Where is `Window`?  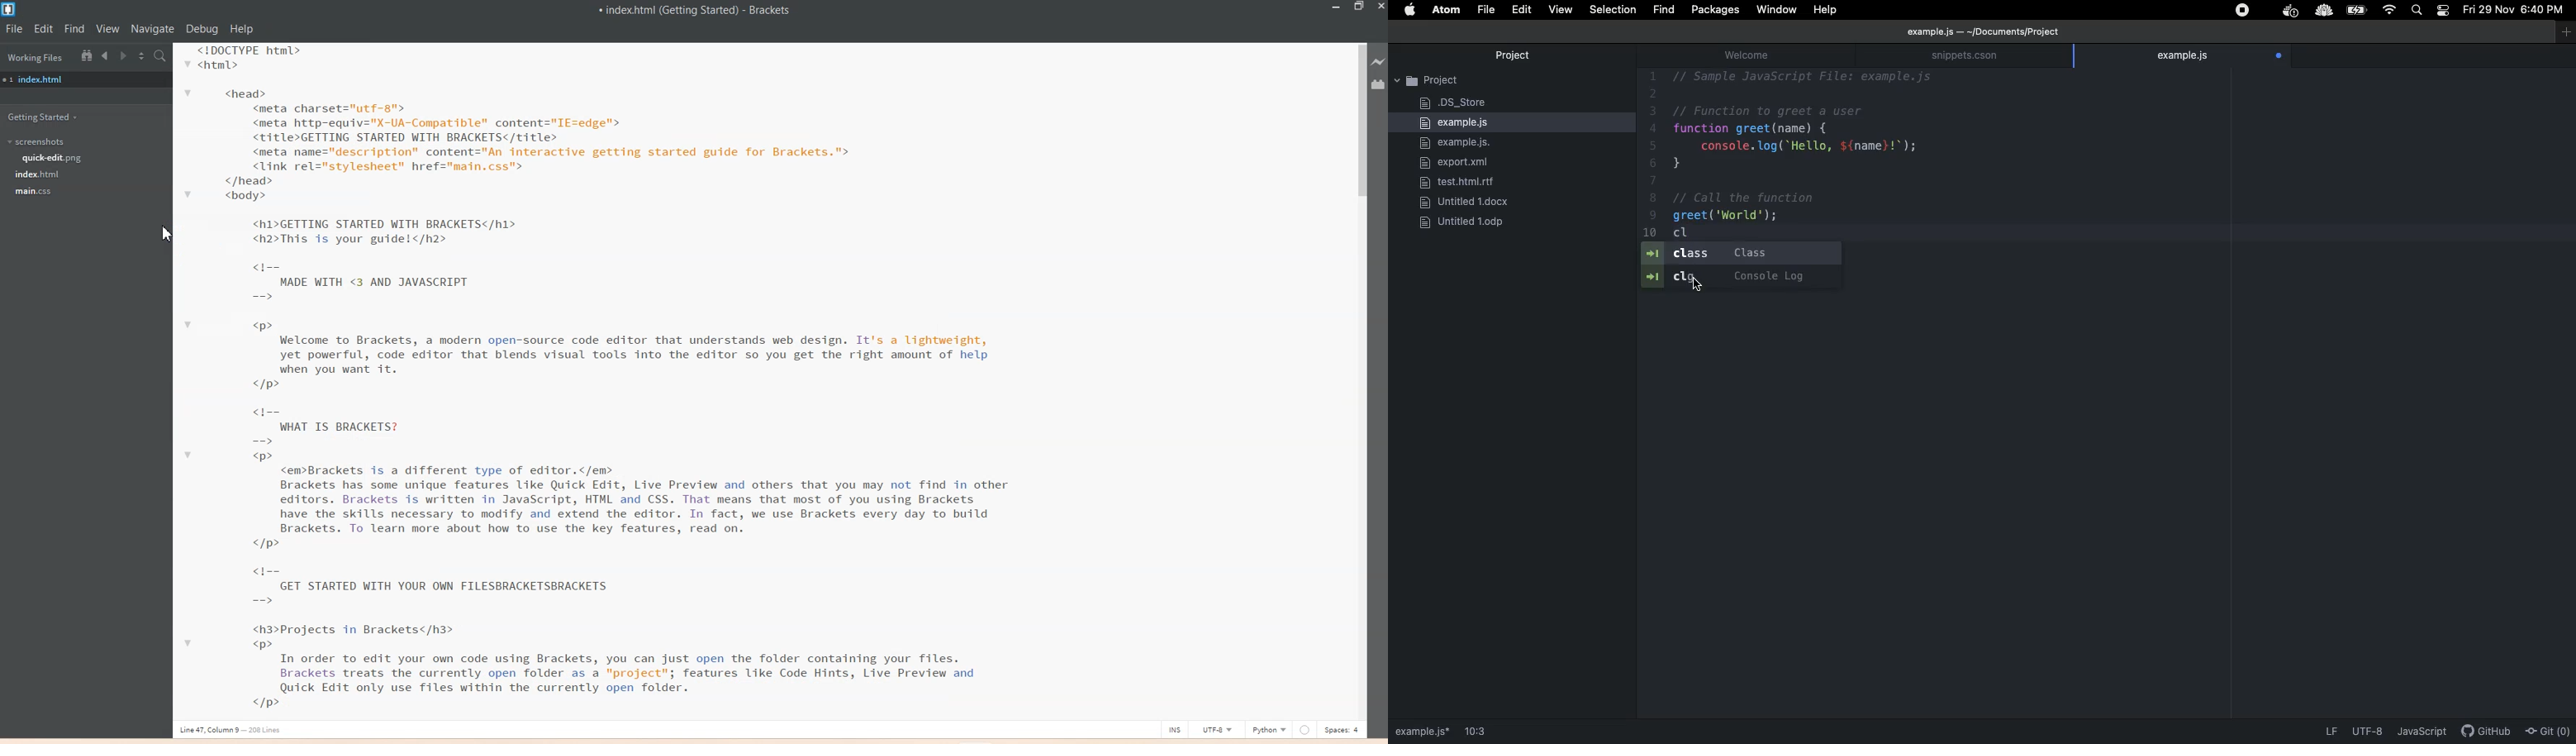
Window is located at coordinates (1780, 10).